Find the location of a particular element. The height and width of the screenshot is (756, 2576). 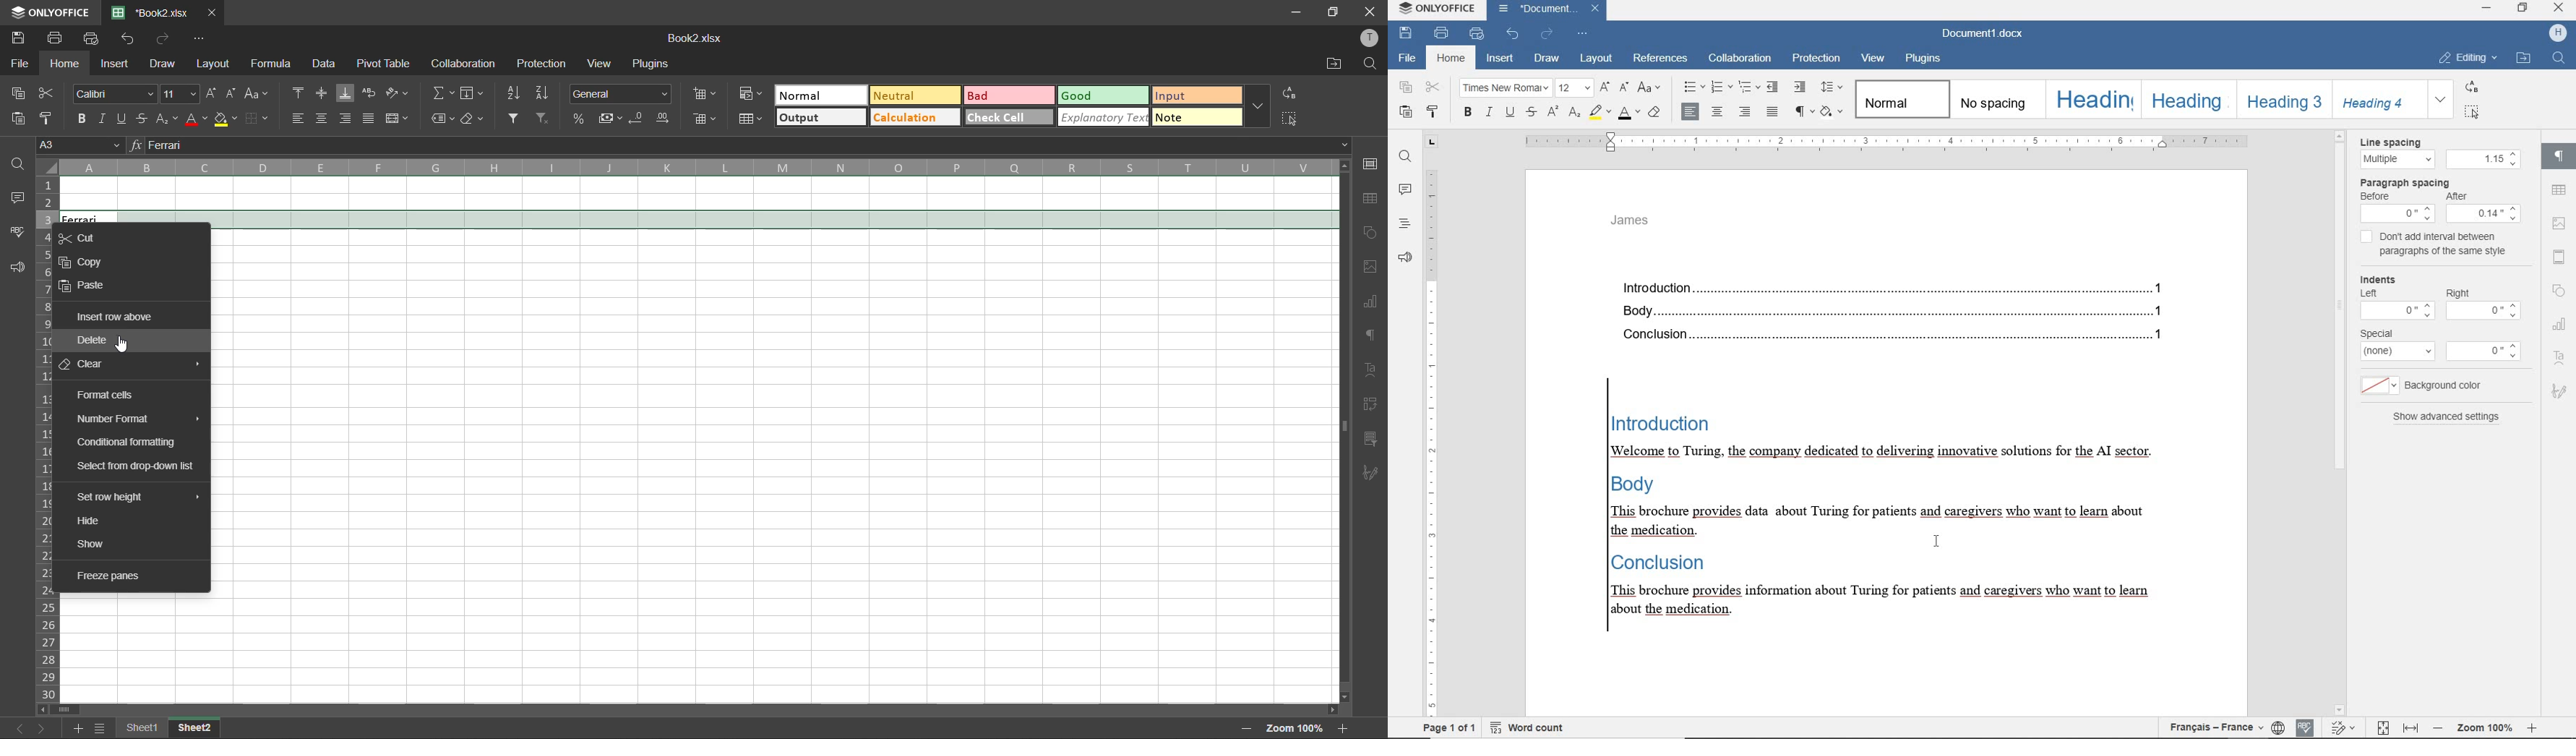

freeze panes is located at coordinates (114, 575).